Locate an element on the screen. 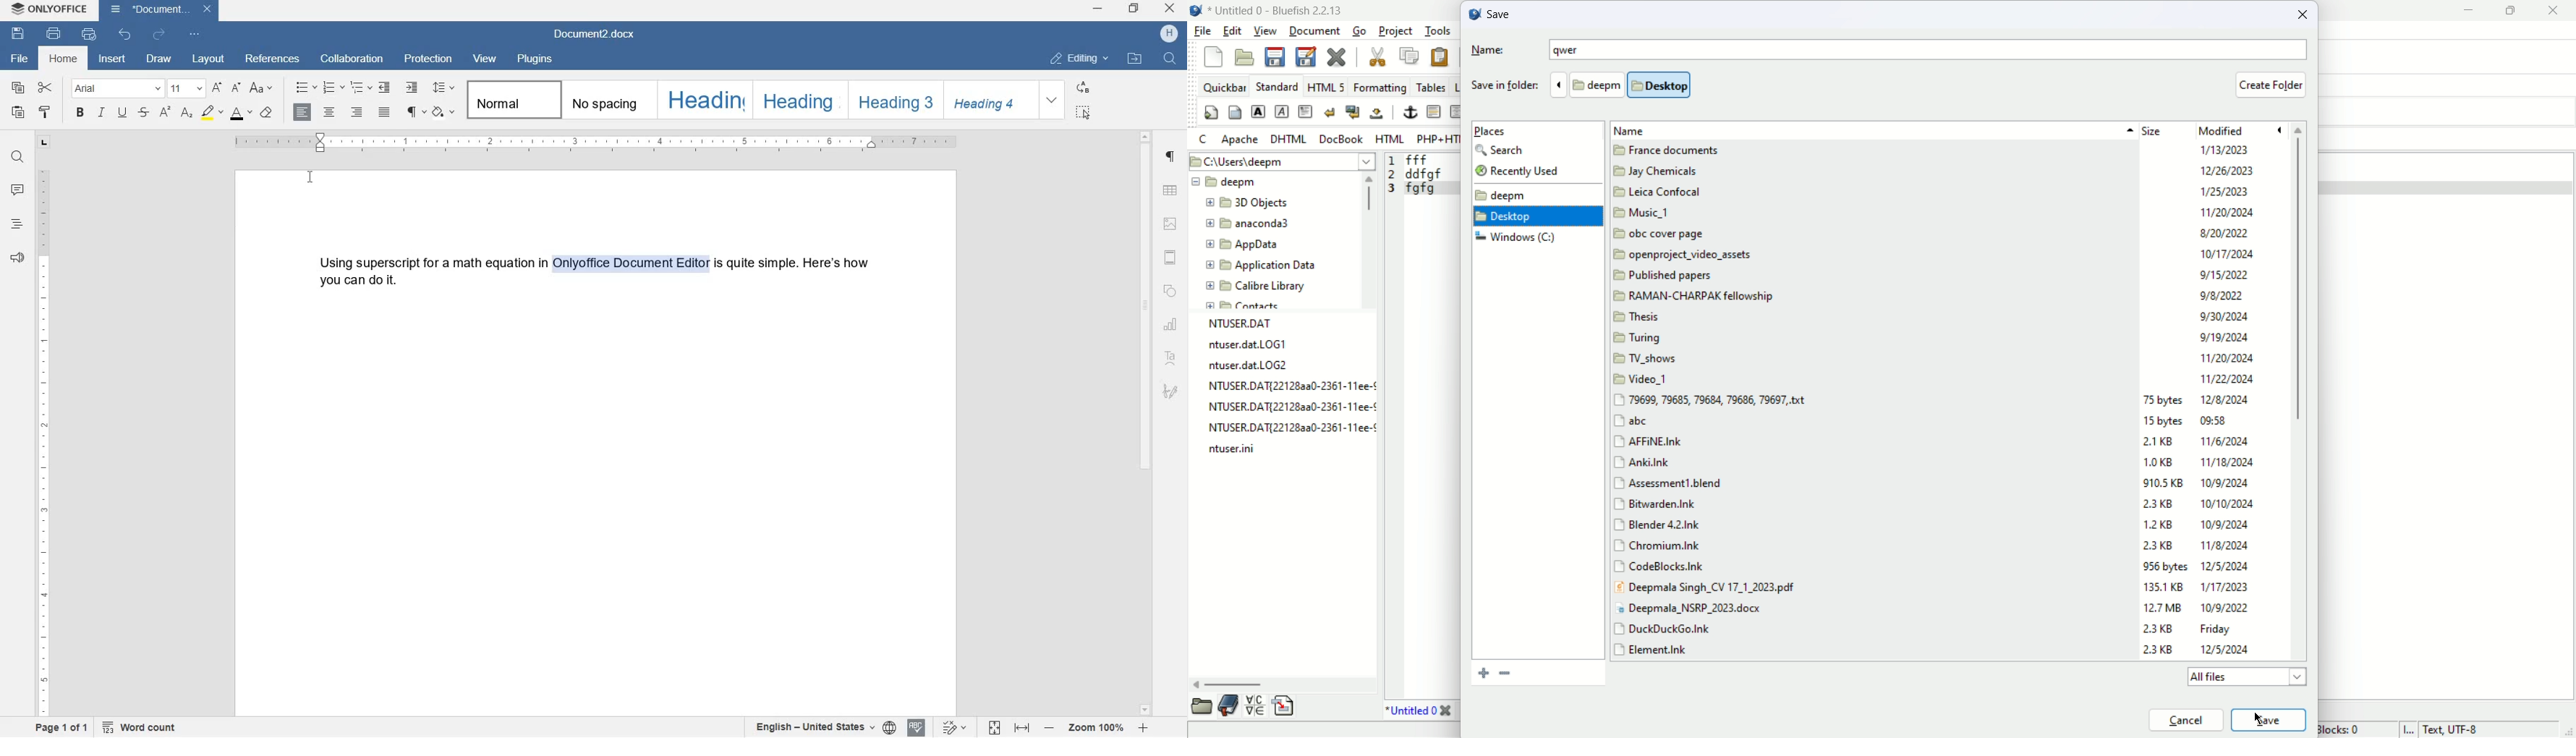 This screenshot has height=756, width=2576. deepm is located at coordinates (1512, 193).